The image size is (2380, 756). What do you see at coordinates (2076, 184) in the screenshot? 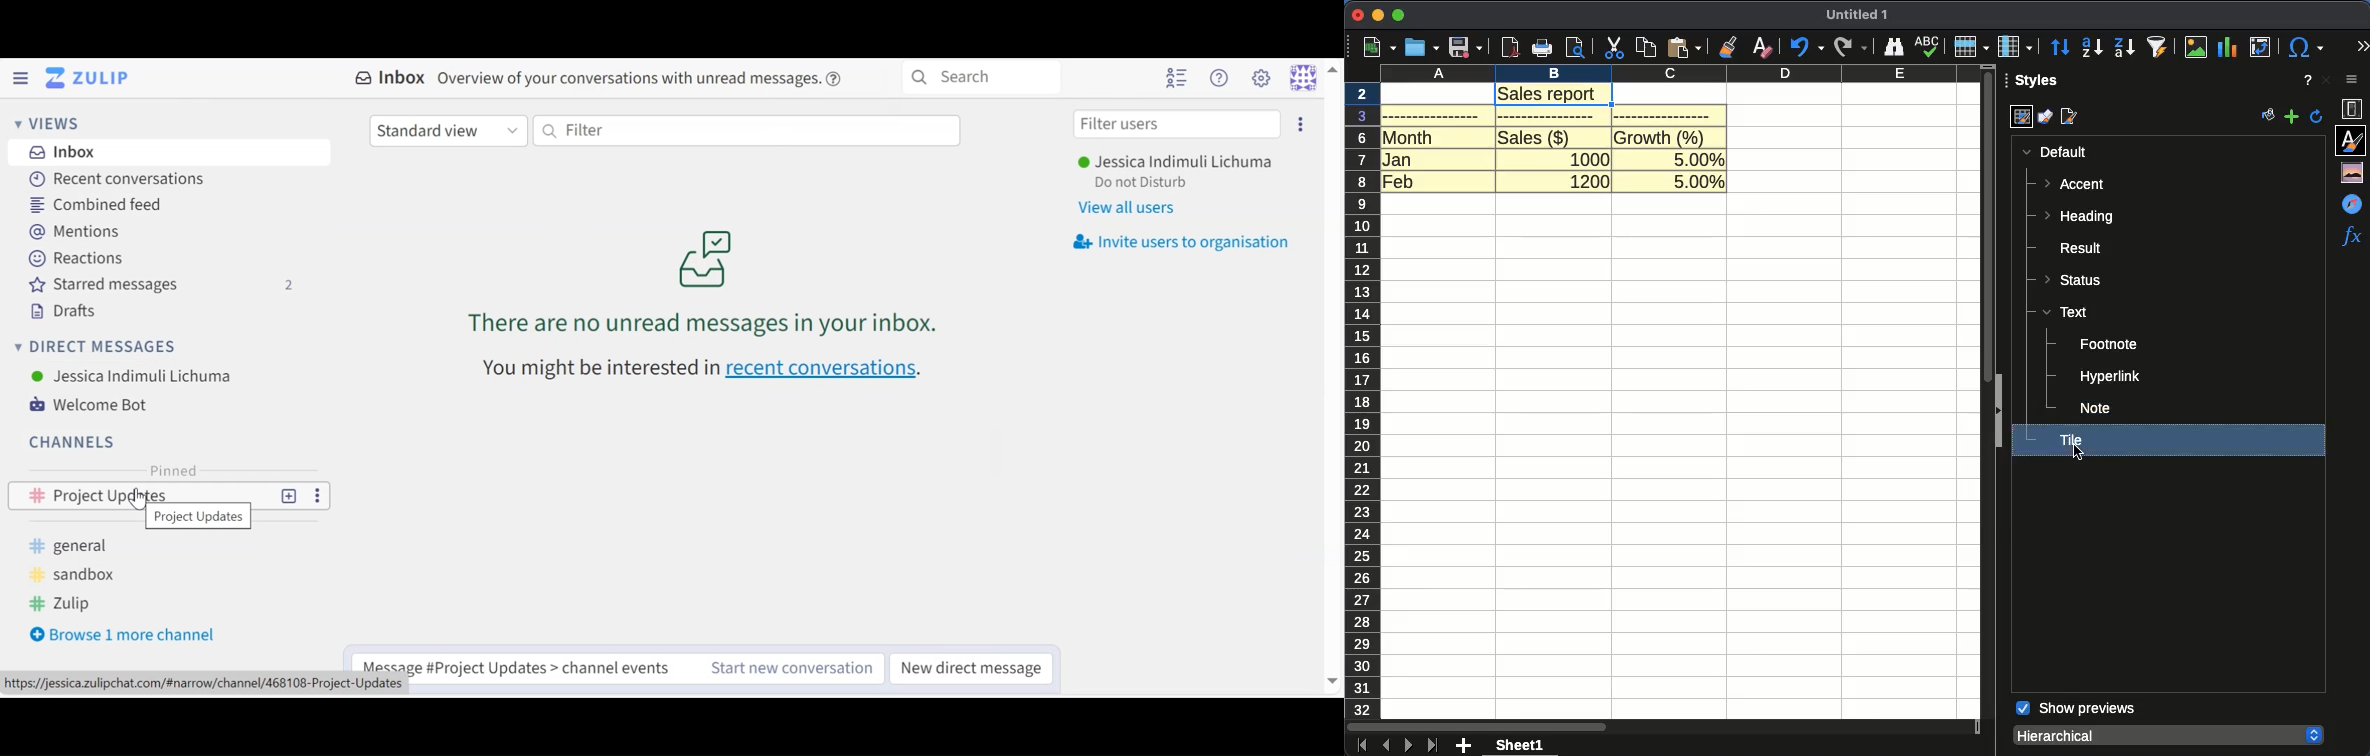
I see `accent` at bounding box center [2076, 184].